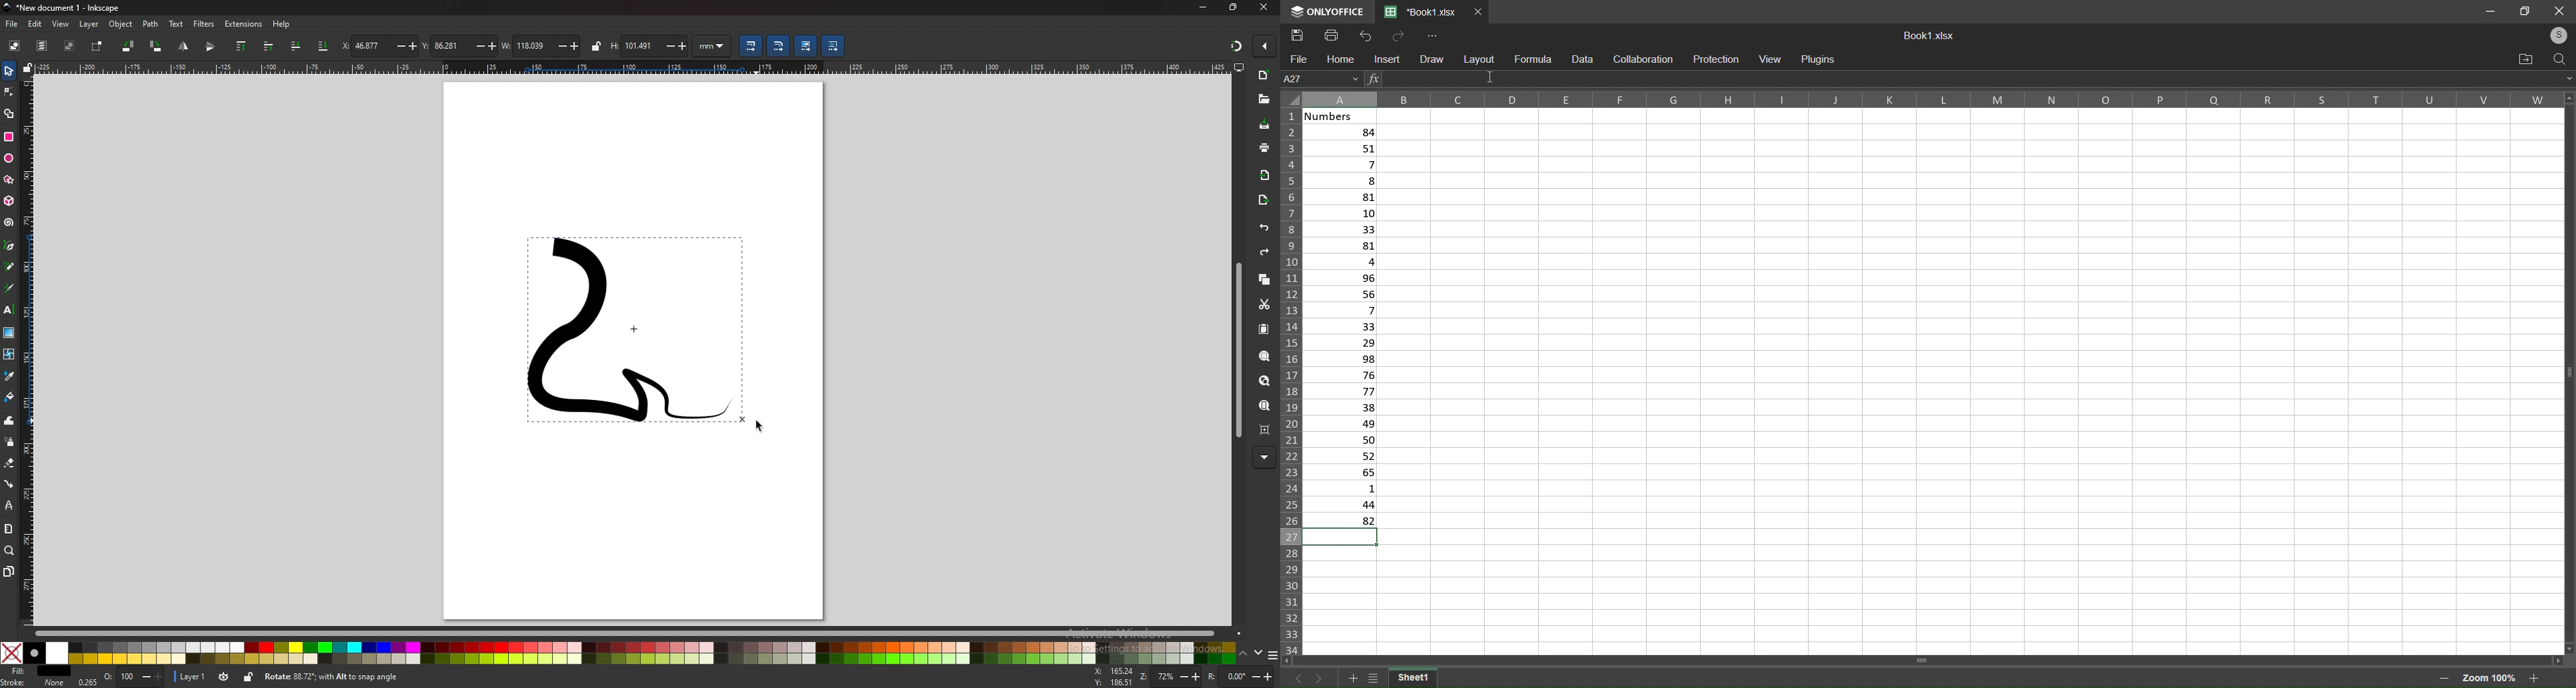 This screenshot has height=700, width=2576. I want to click on zoom drawing, so click(1265, 381).